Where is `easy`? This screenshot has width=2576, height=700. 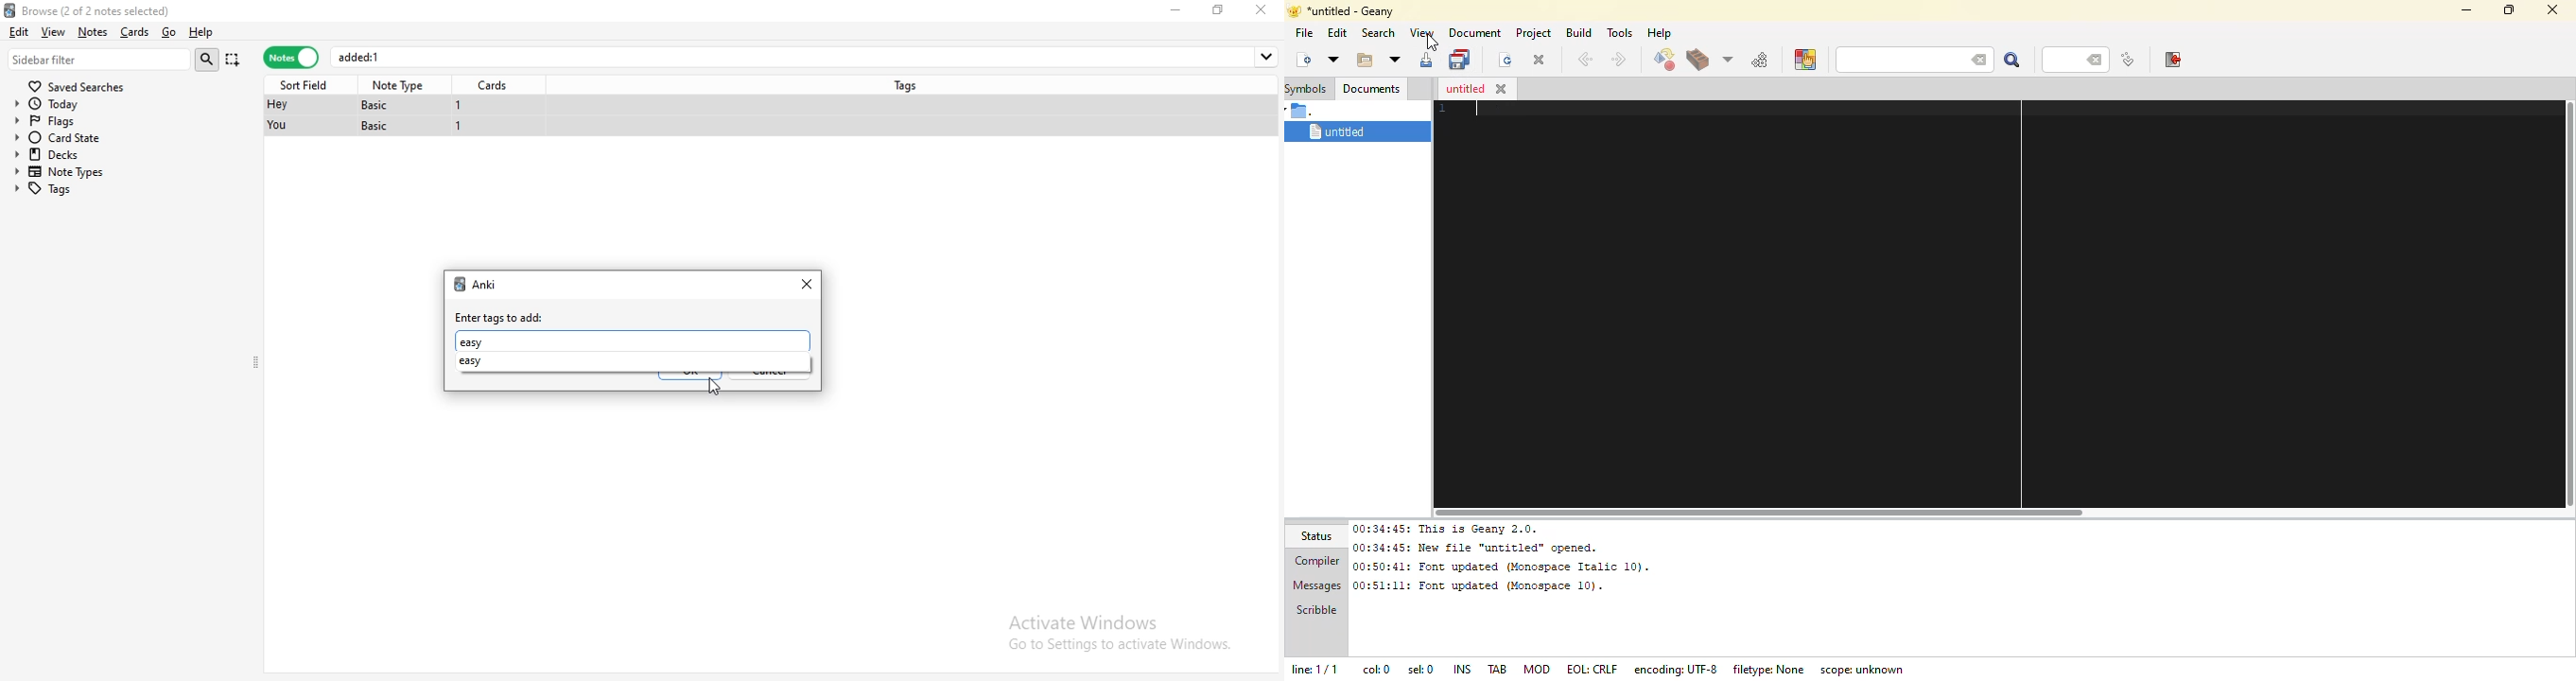
easy is located at coordinates (480, 361).